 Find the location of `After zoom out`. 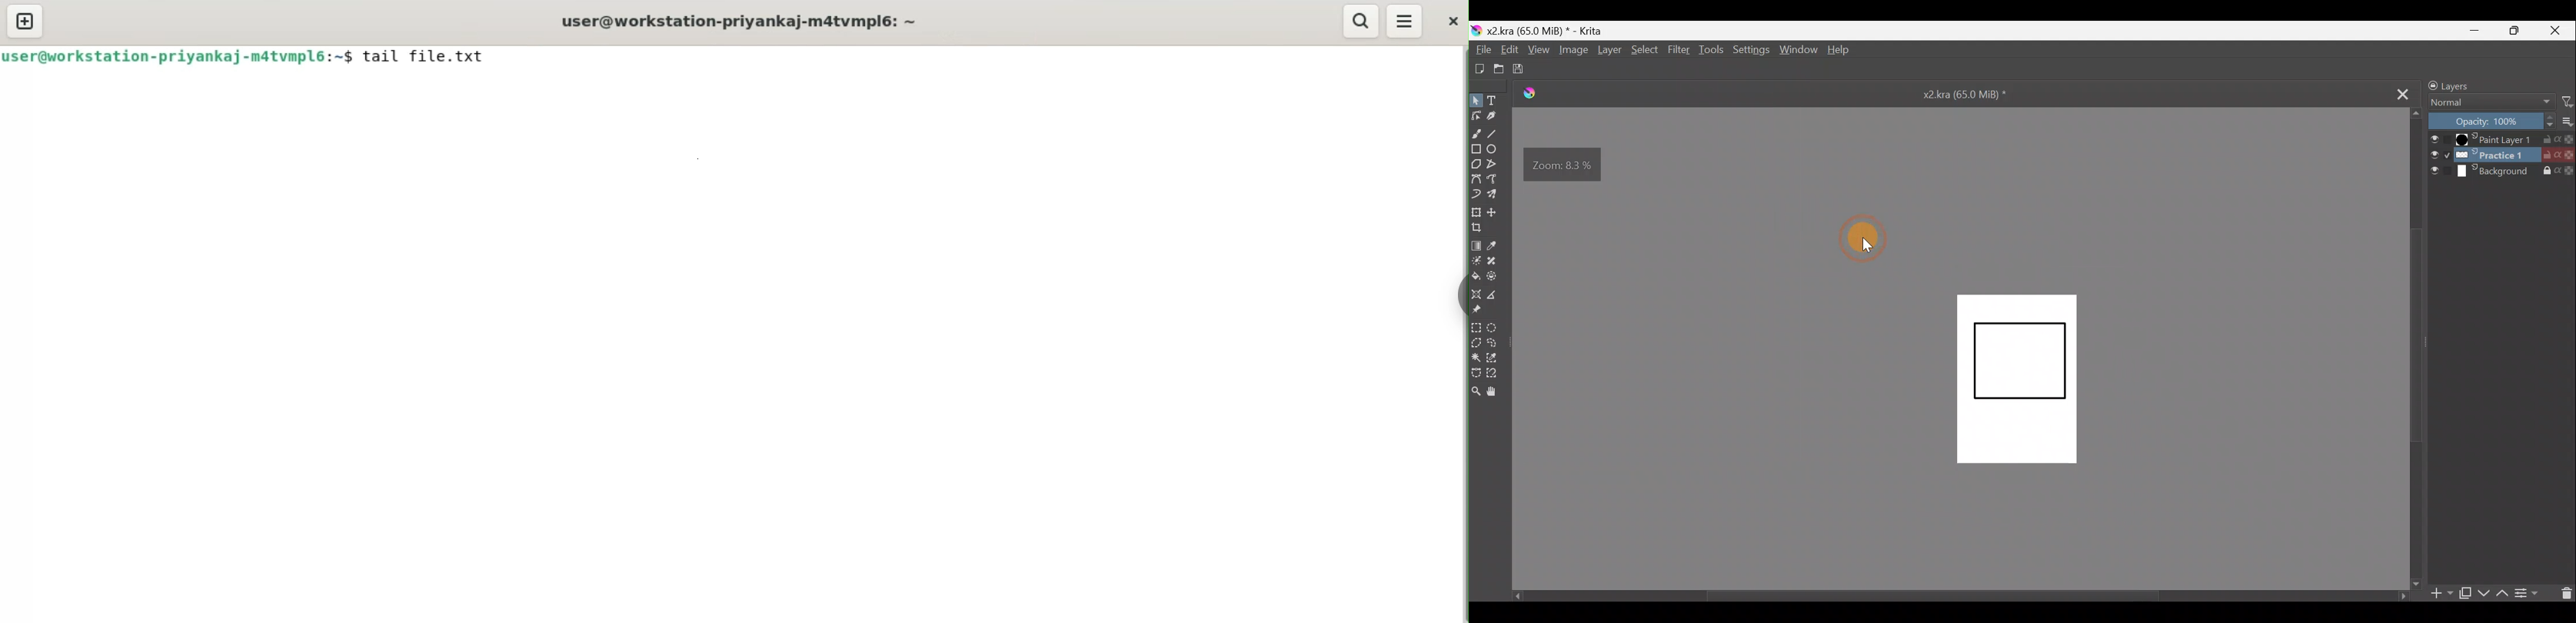

After zoom out is located at coordinates (2018, 379).